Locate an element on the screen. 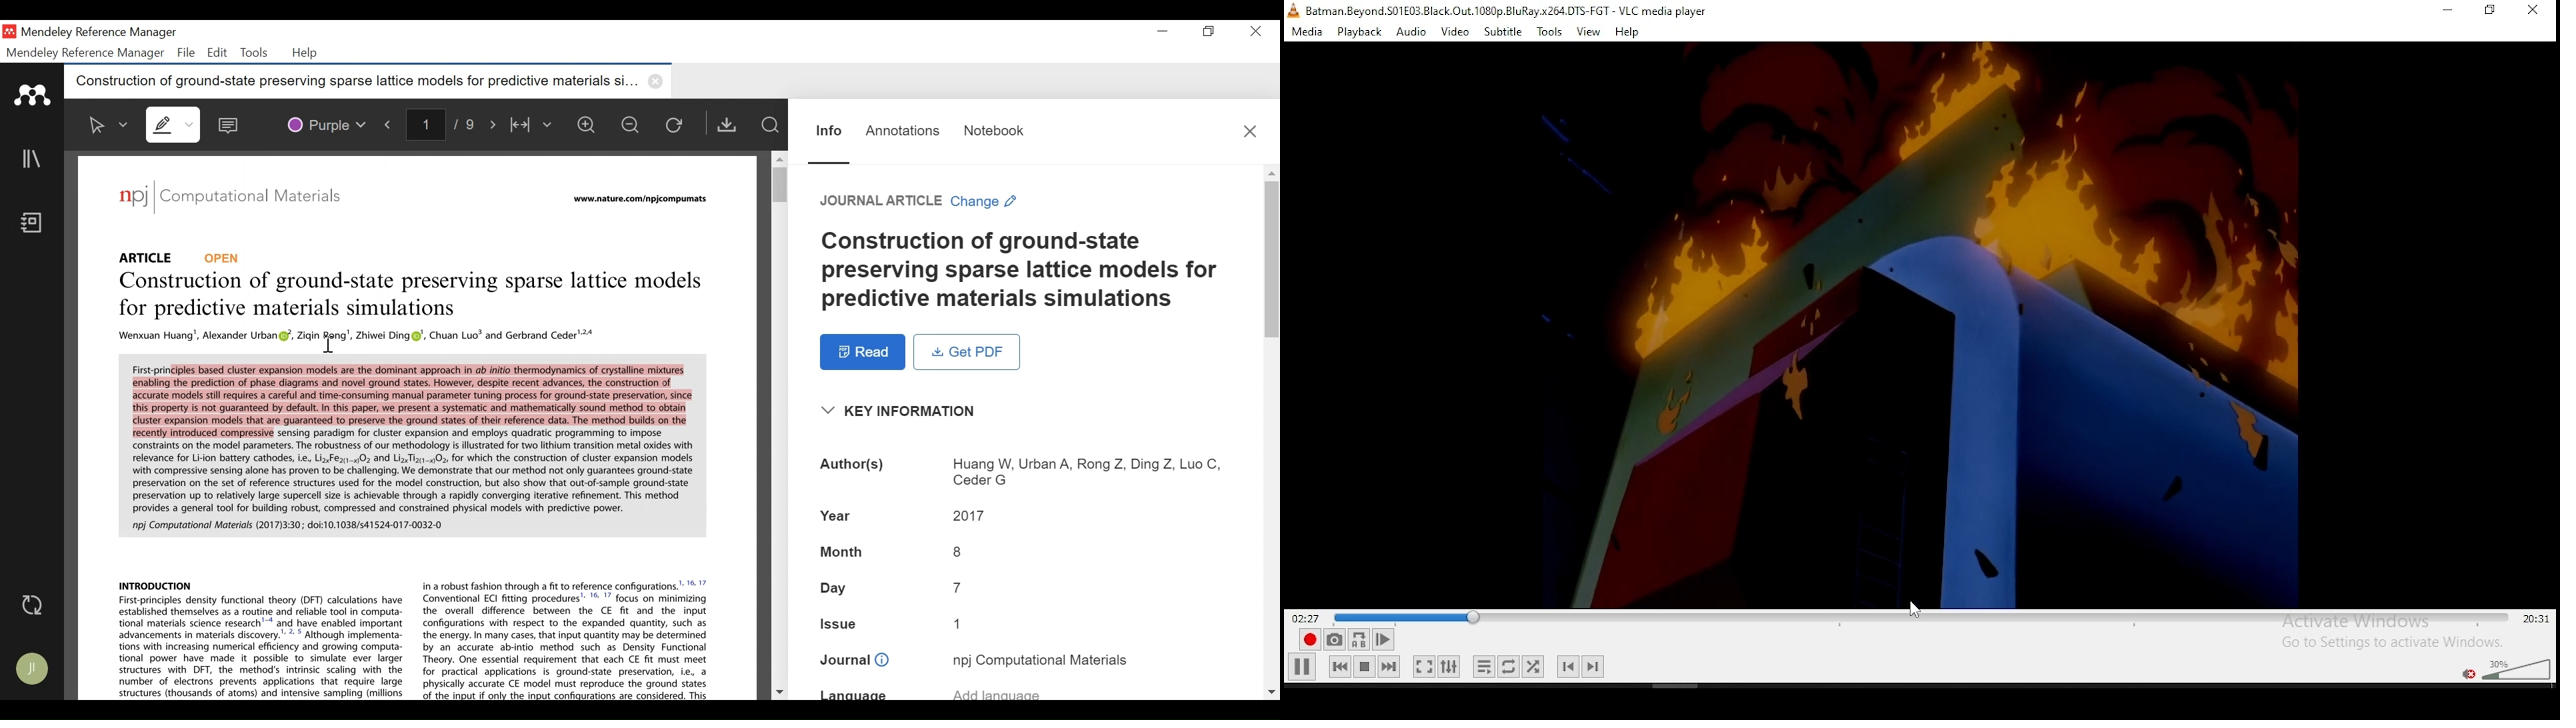 The height and width of the screenshot is (728, 2576). 1/9 is located at coordinates (442, 125).